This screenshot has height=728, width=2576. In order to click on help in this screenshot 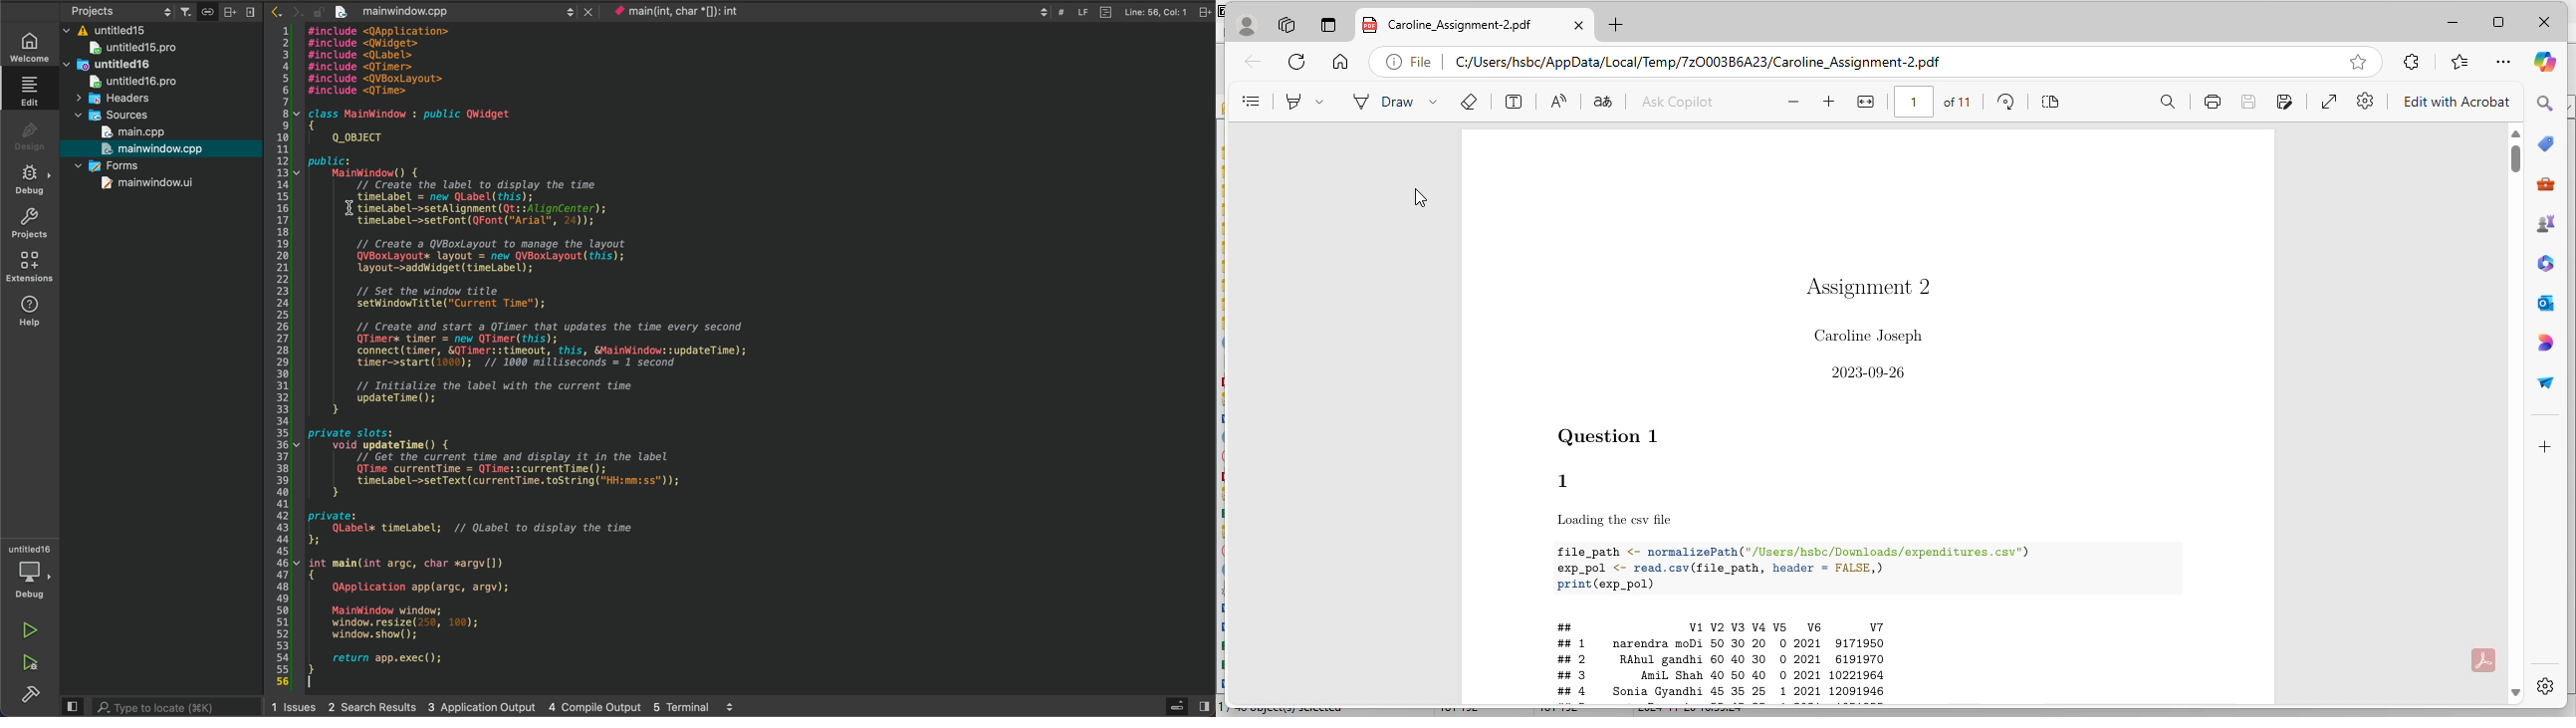, I will do `click(31, 311)`.